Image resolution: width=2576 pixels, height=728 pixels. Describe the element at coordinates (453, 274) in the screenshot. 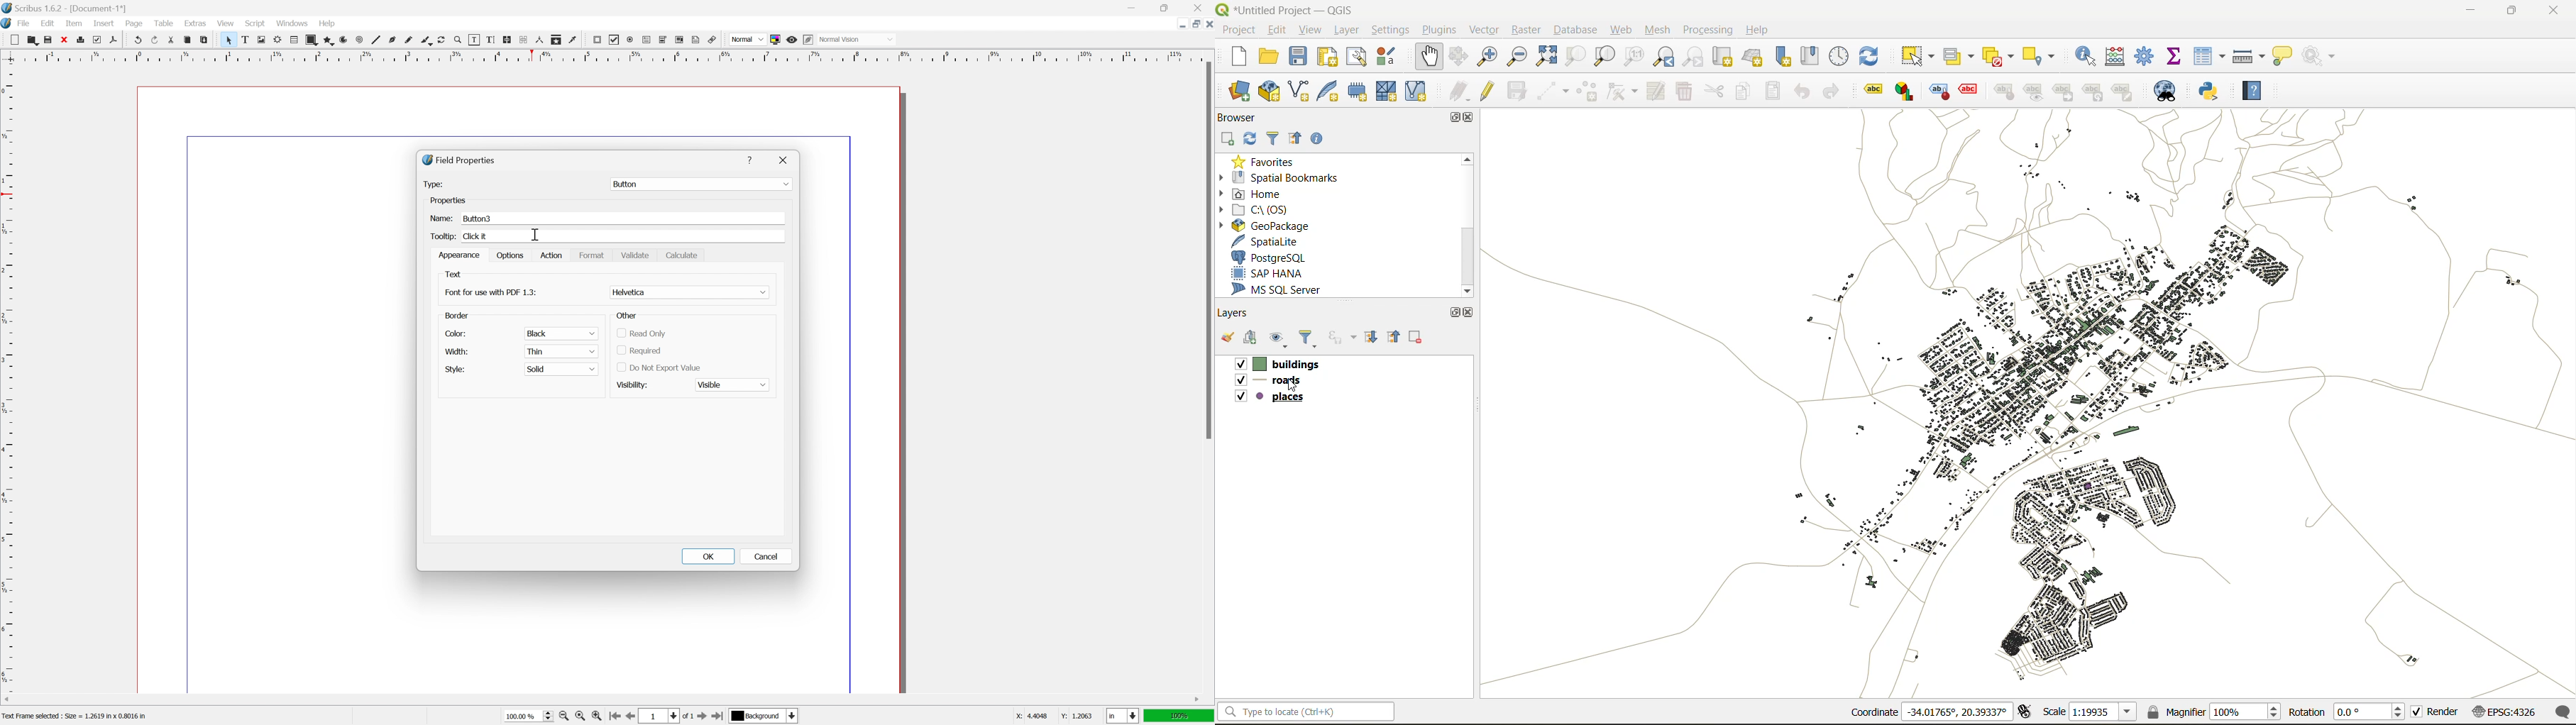

I see `Text` at that location.